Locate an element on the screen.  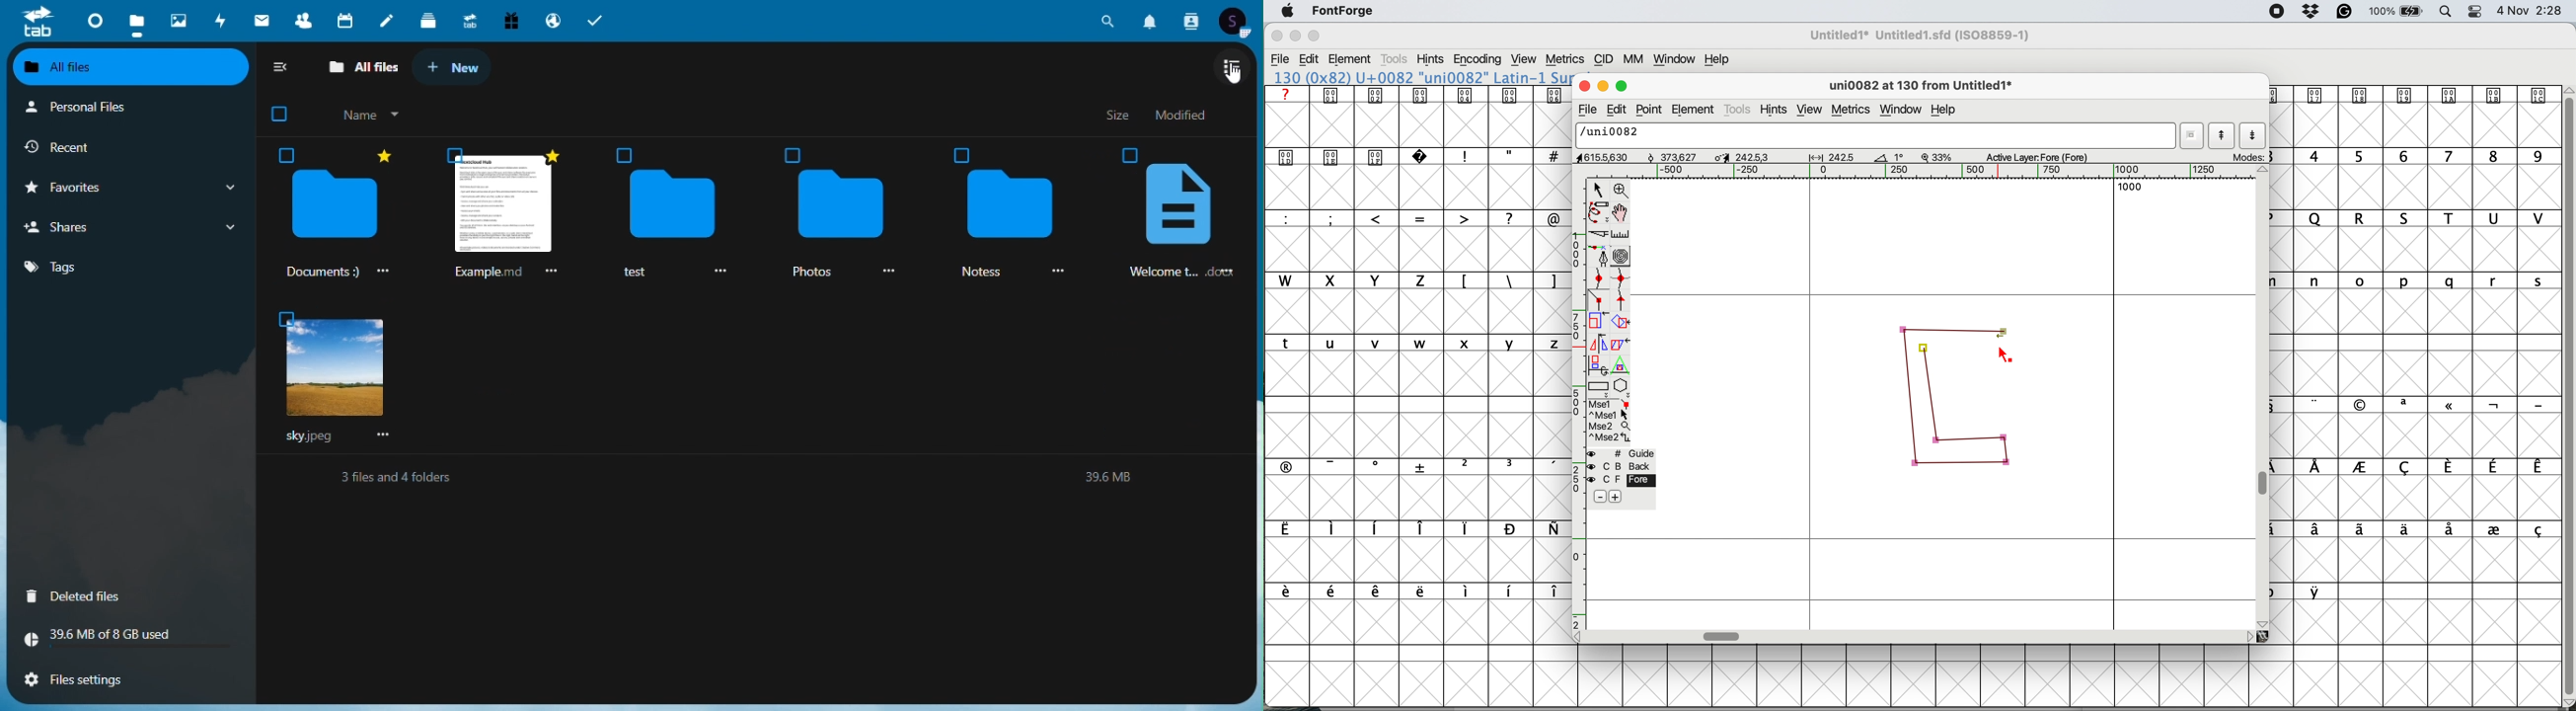
all files is located at coordinates (131, 68).